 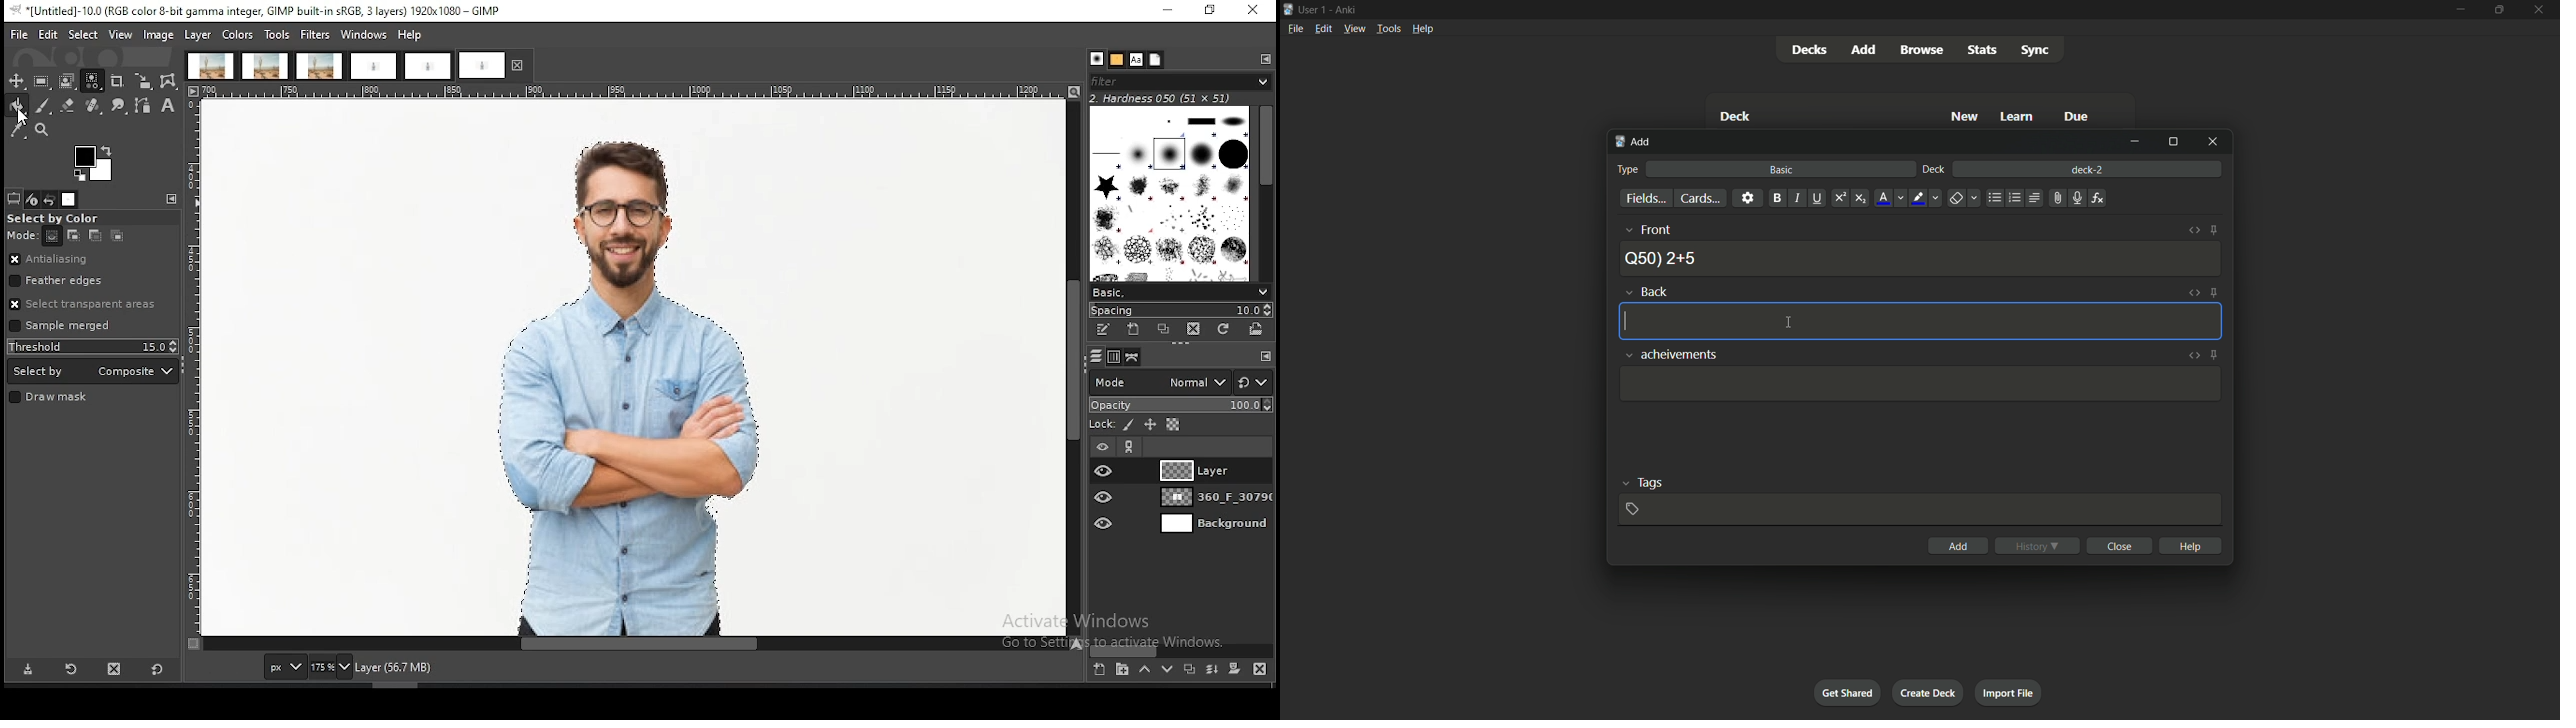 What do you see at coordinates (85, 34) in the screenshot?
I see `select` at bounding box center [85, 34].